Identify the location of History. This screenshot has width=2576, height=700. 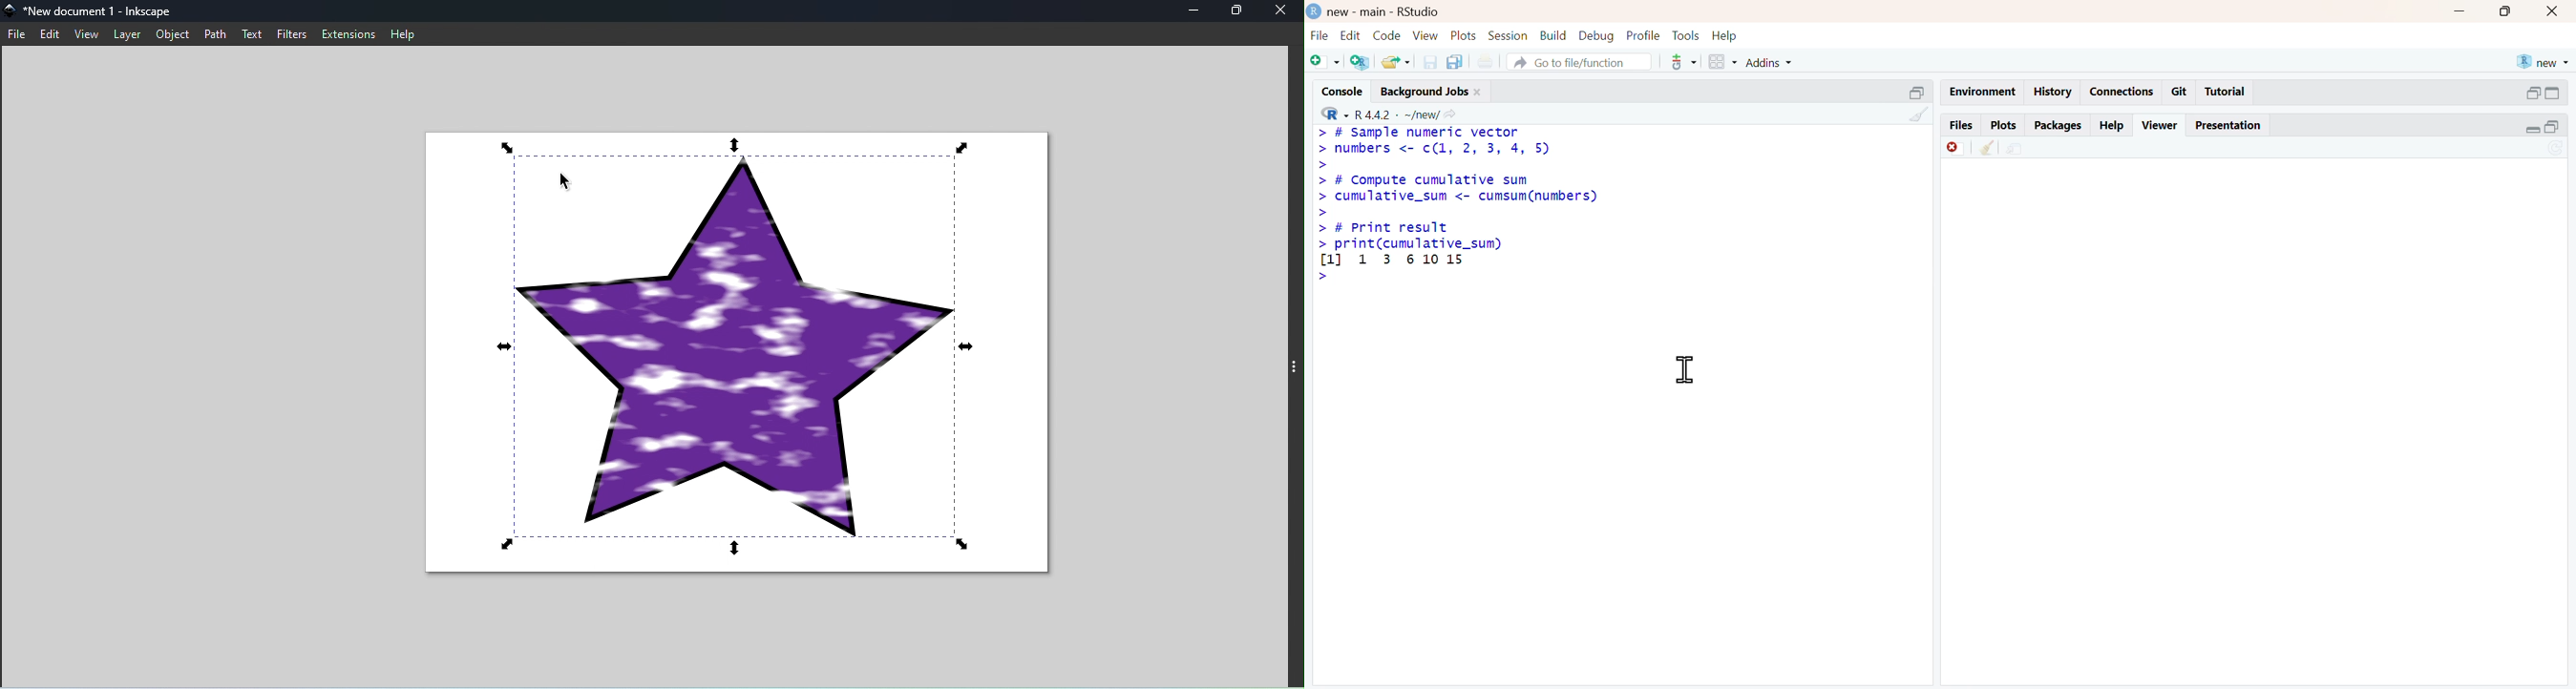
(2053, 91).